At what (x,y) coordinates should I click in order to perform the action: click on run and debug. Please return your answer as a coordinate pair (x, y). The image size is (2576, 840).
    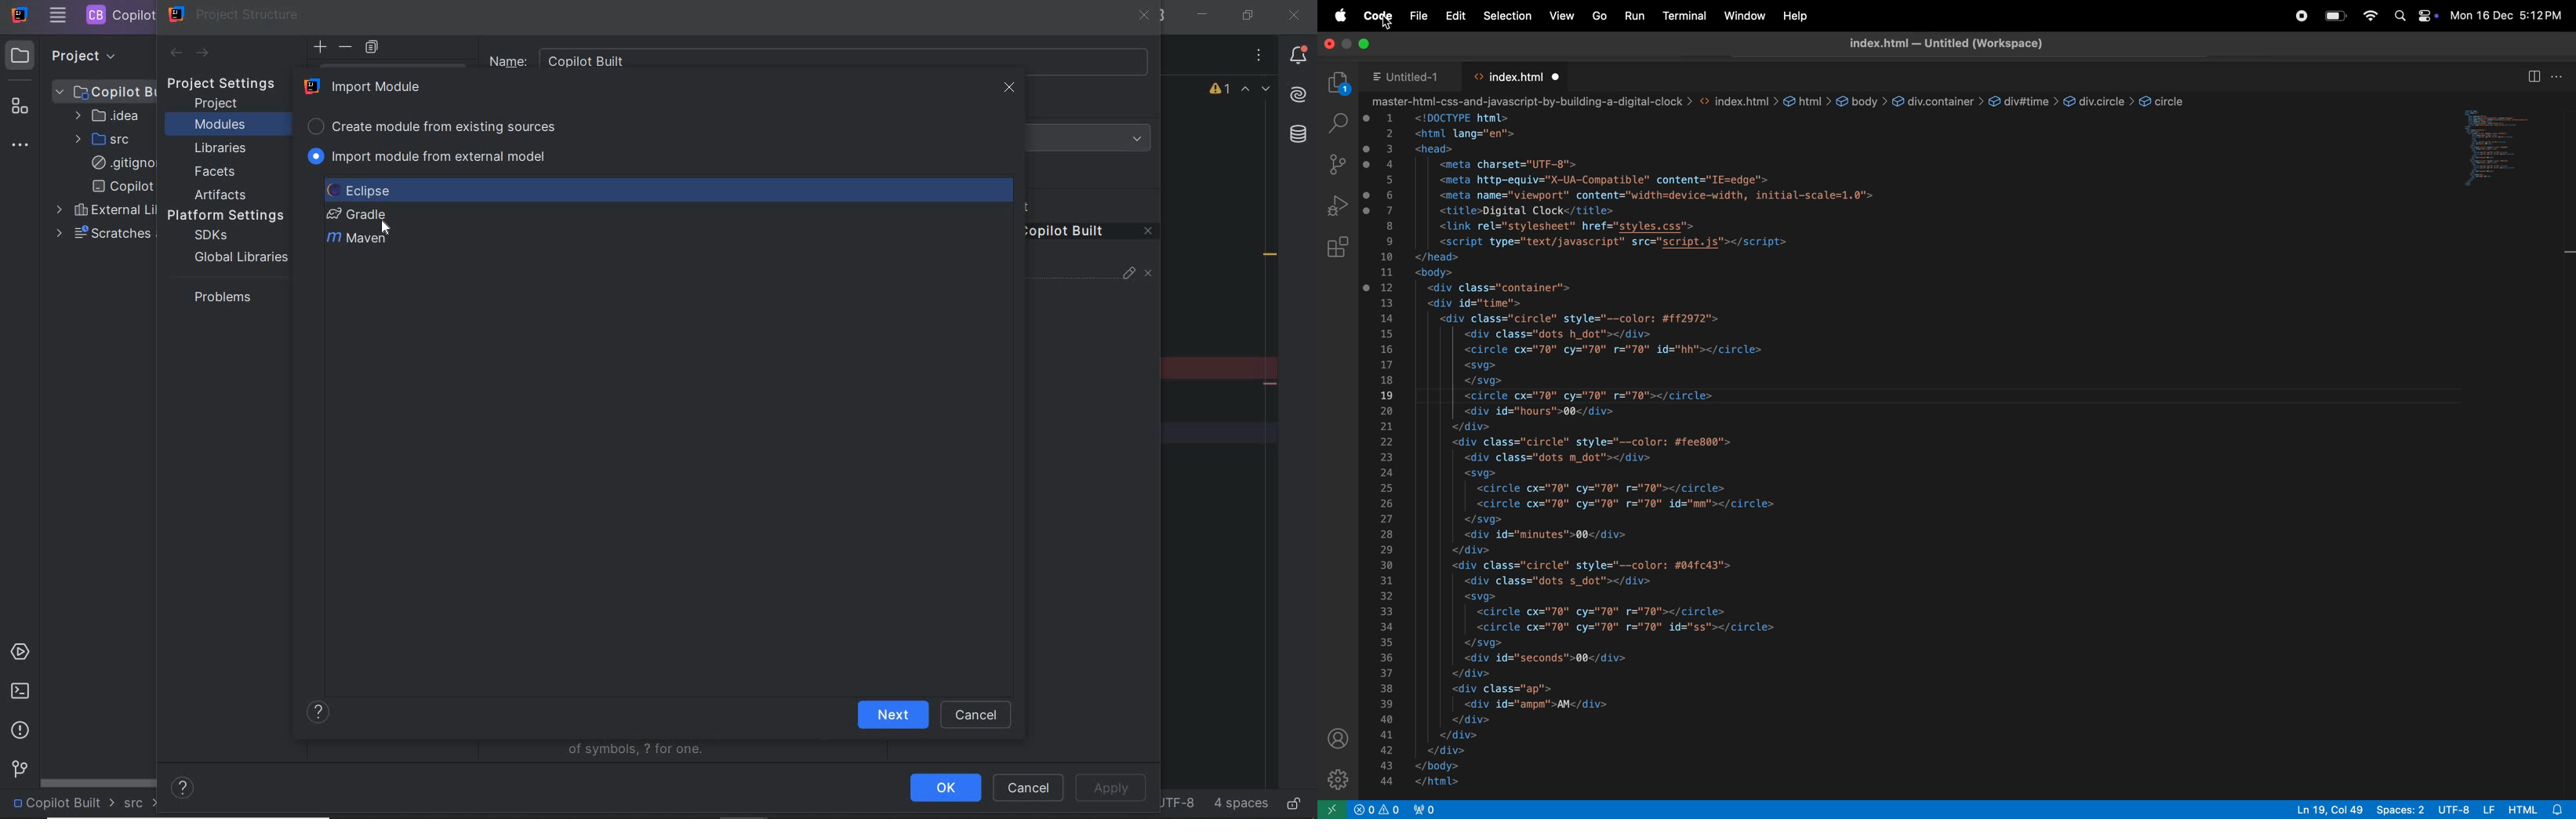
    Looking at the image, I should click on (1341, 204).